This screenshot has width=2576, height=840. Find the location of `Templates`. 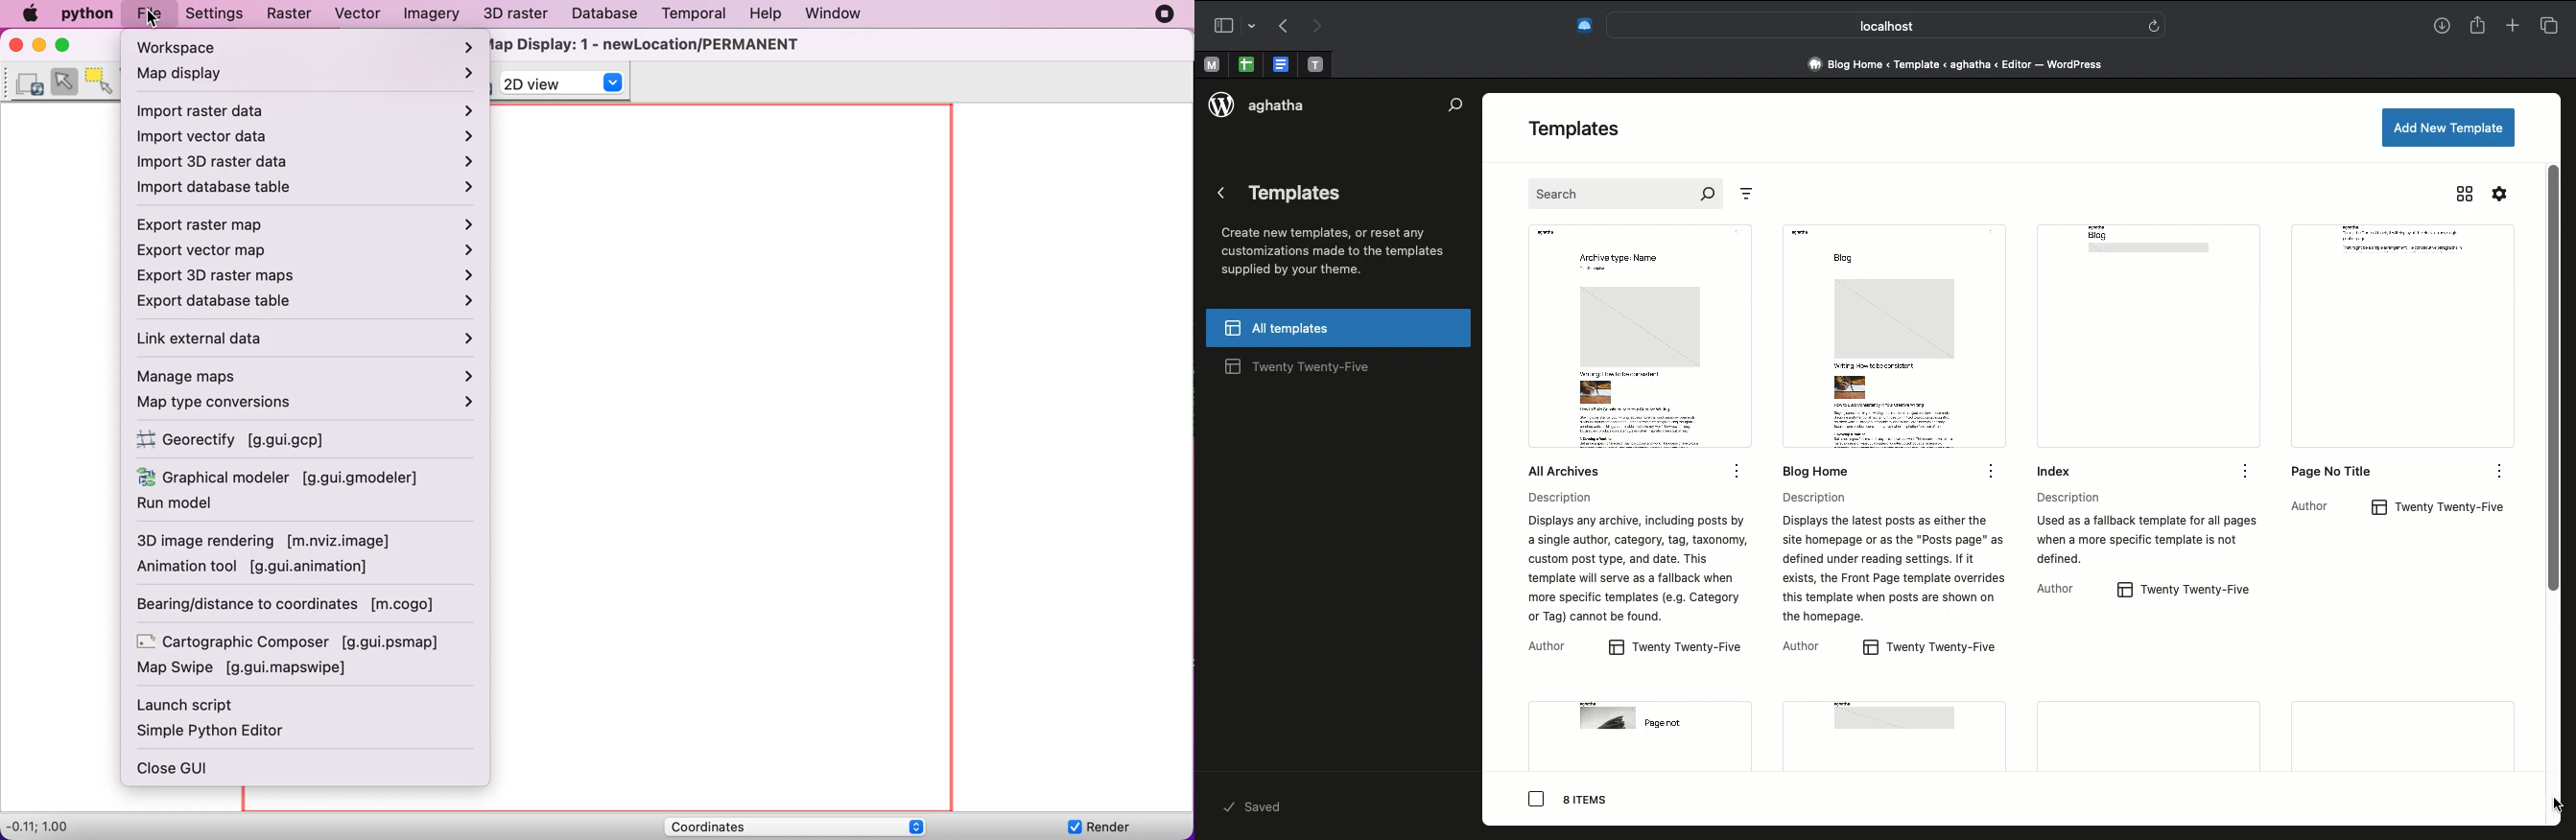

Templates is located at coordinates (1333, 239).